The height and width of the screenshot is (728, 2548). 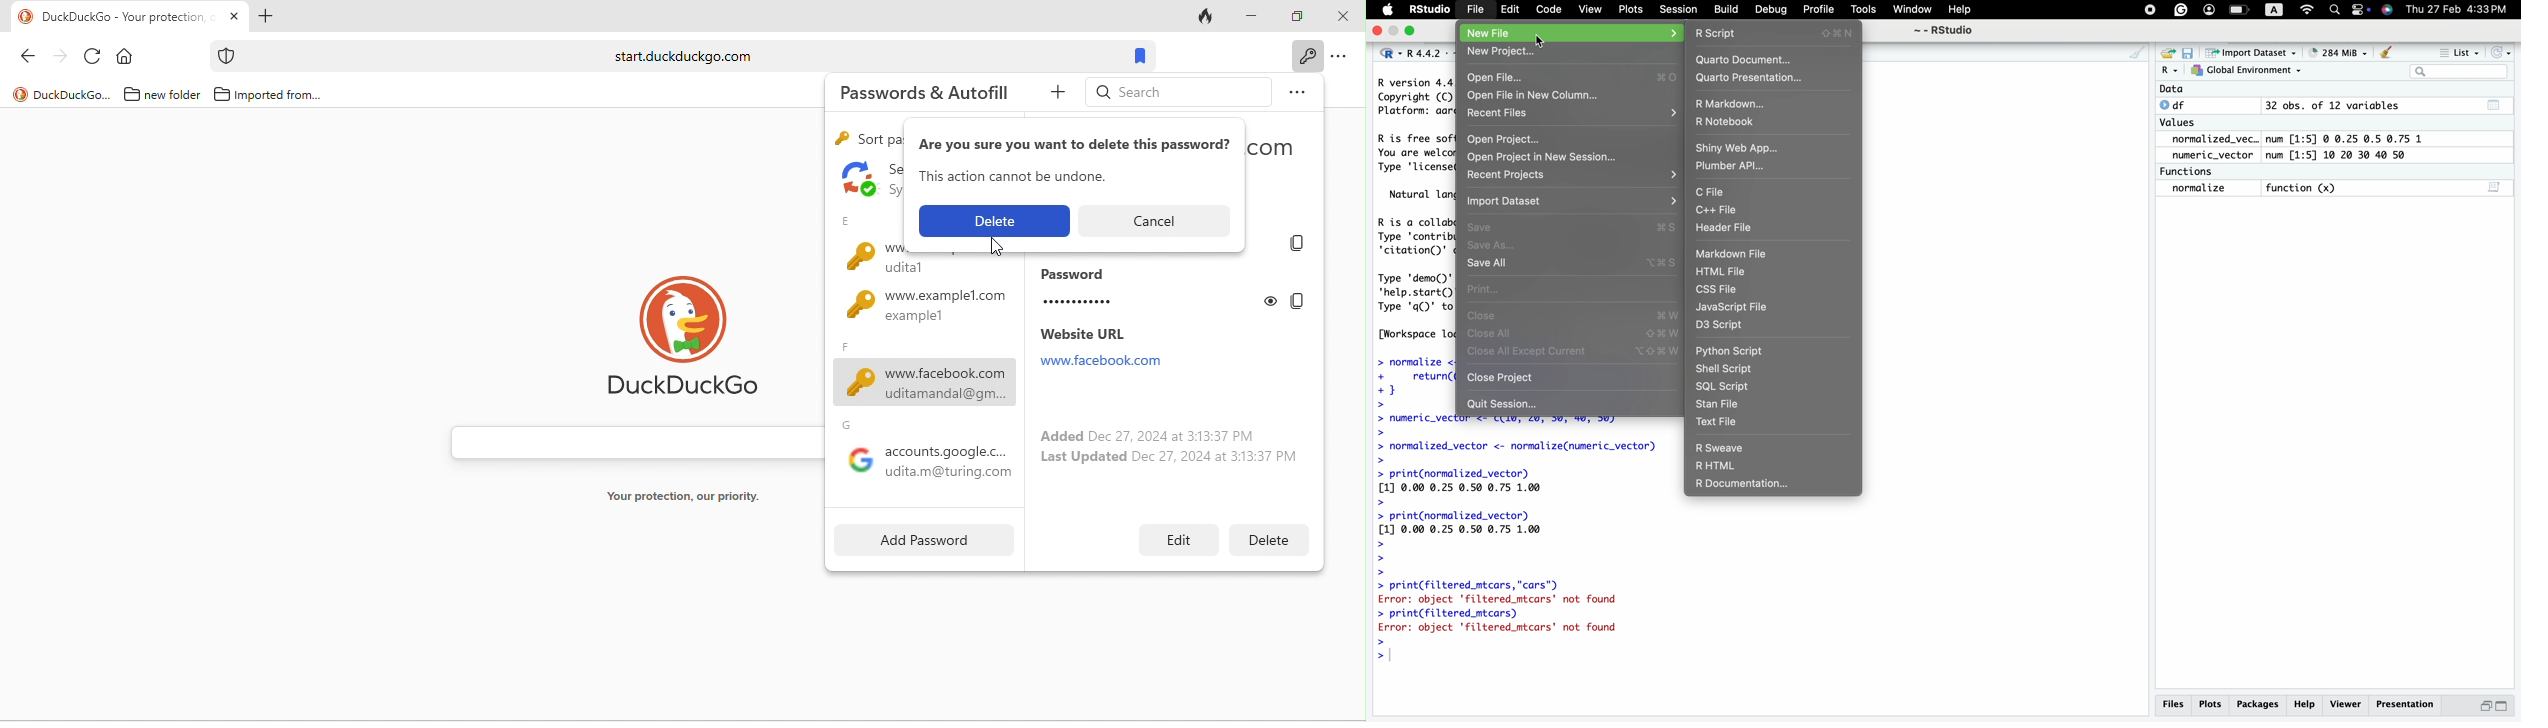 What do you see at coordinates (1723, 387) in the screenshot?
I see `SQL Script` at bounding box center [1723, 387].